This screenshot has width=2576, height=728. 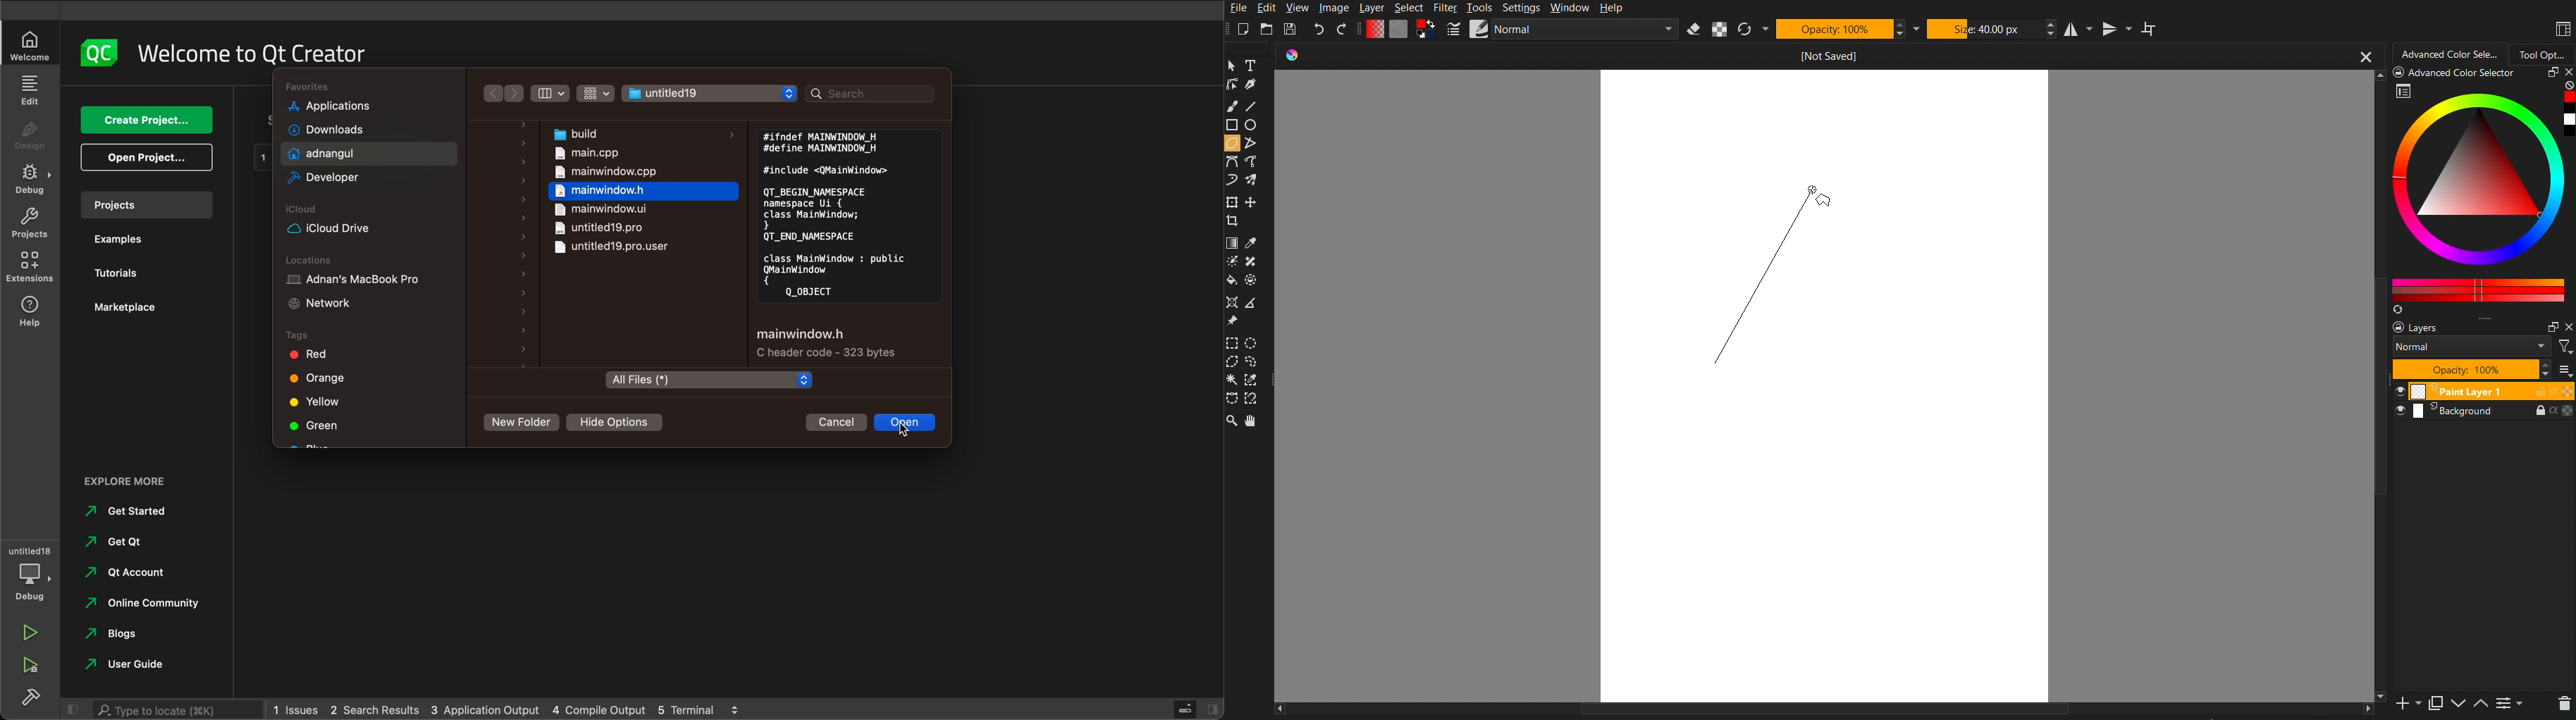 I want to click on Pointer, so click(x=1233, y=66).